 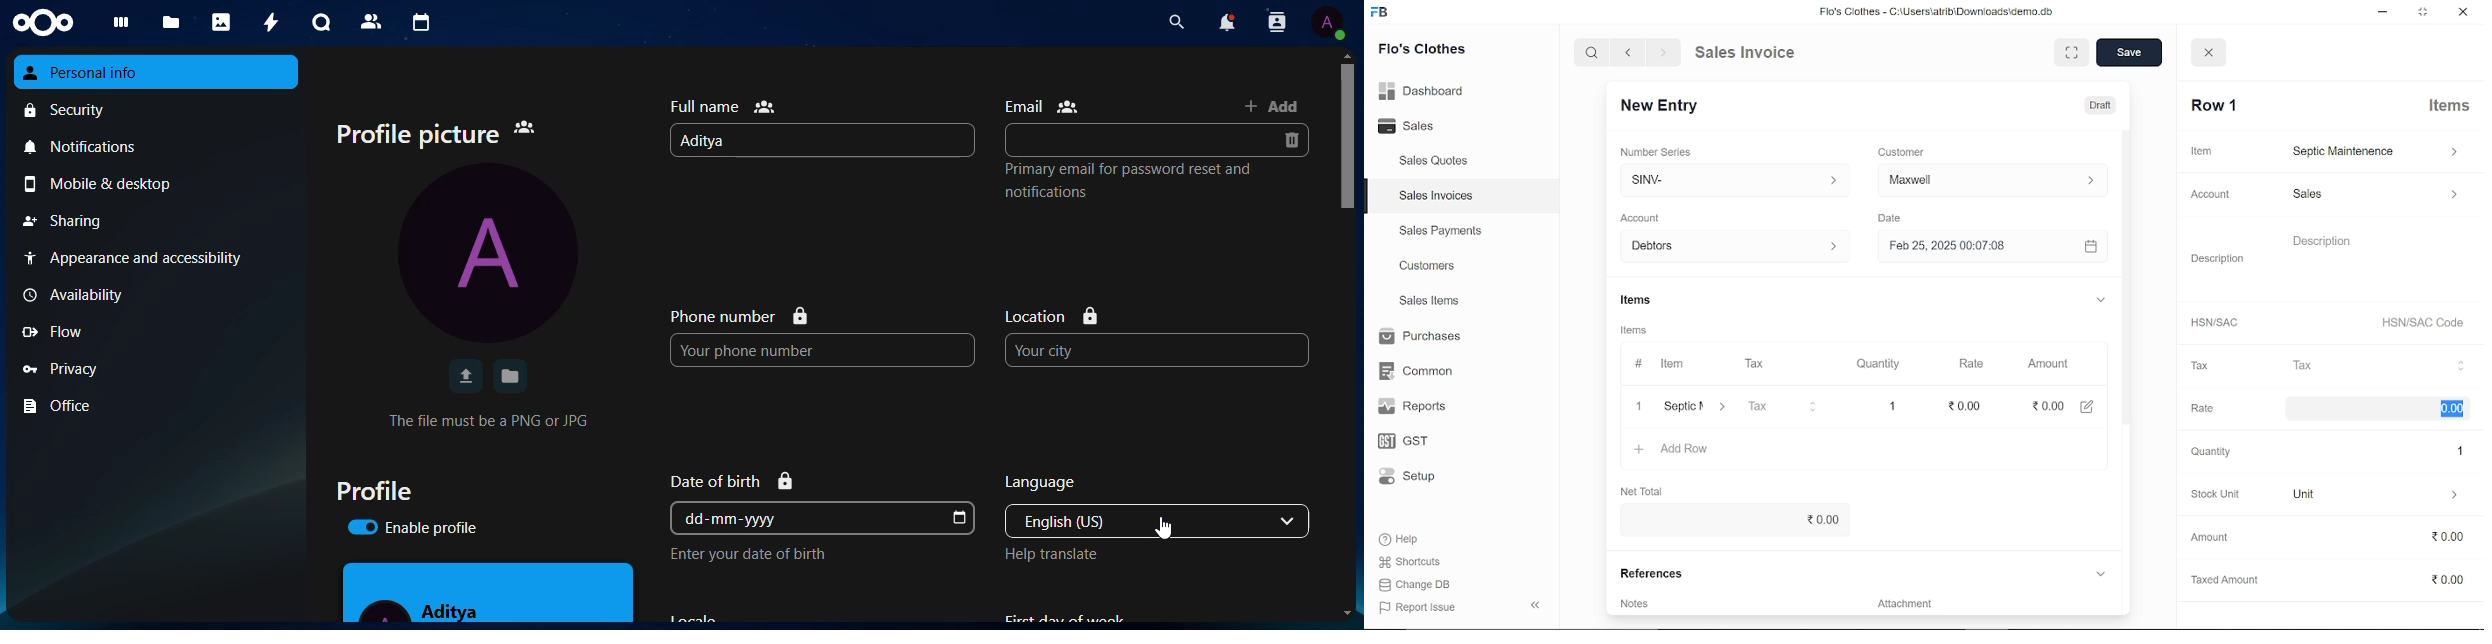 What do you see at coordinates (2215, 106) in the screenshot?
I see `Row 1` at bounding box center [2215, 106].